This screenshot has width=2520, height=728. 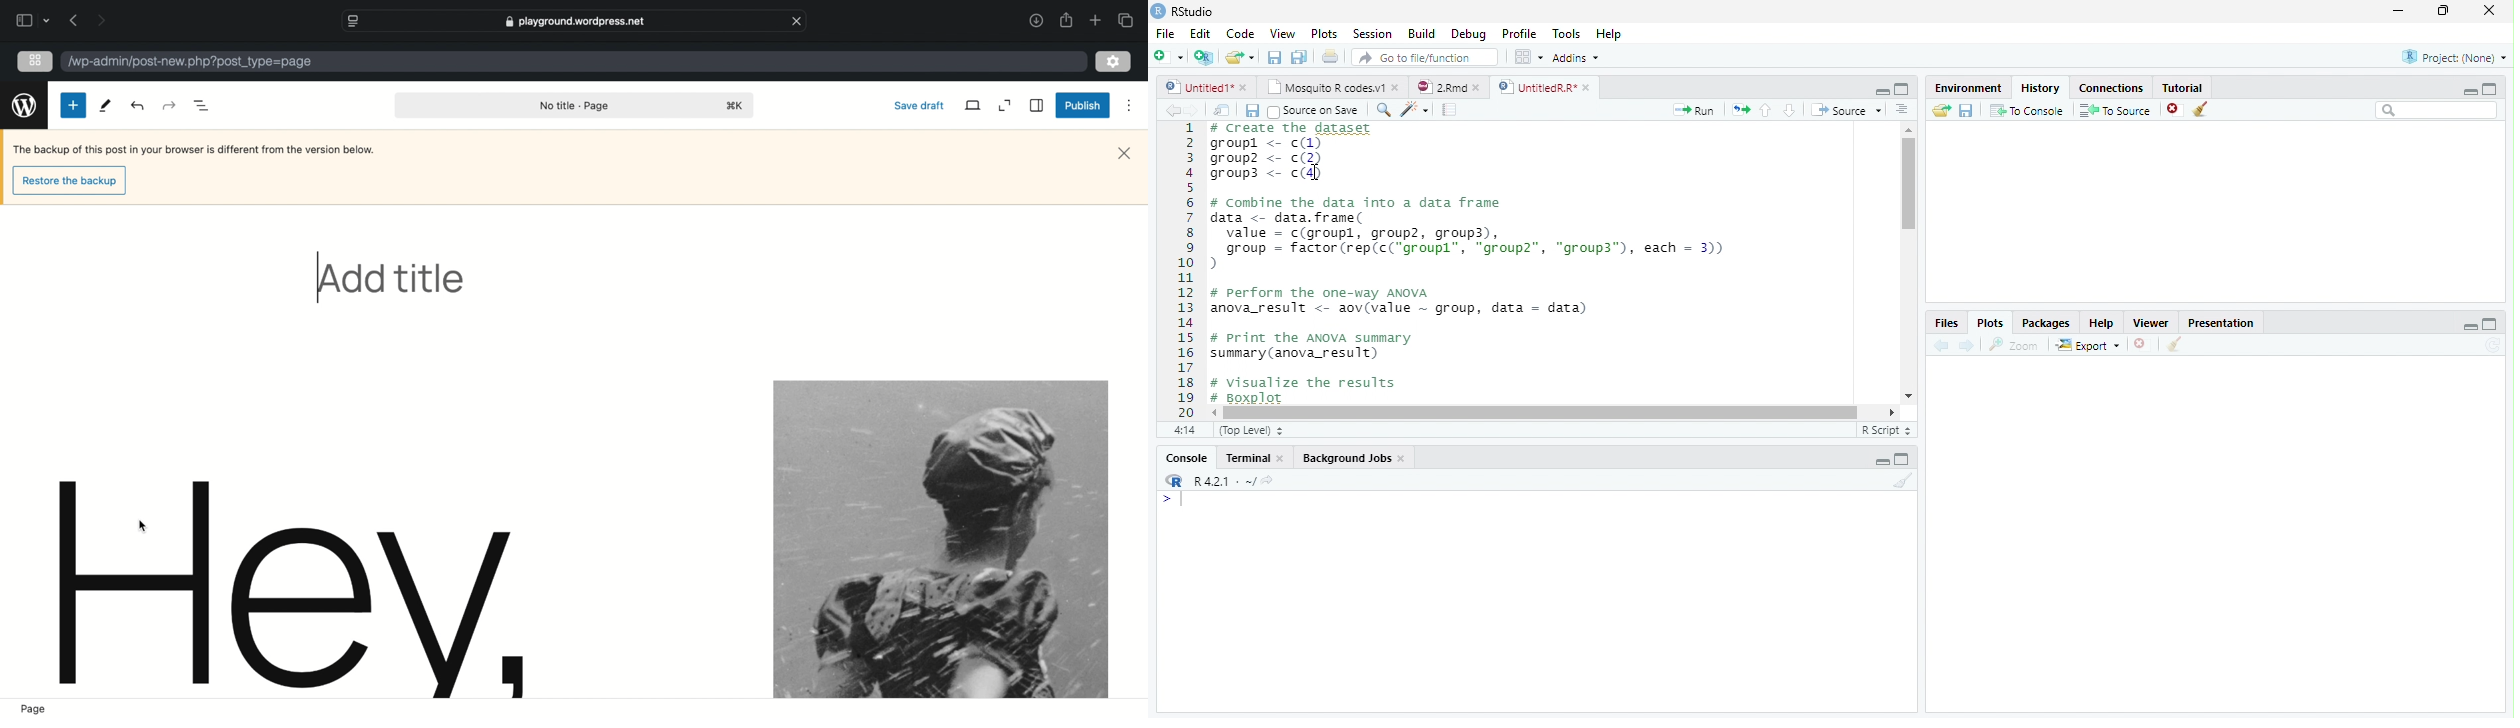 What do you see at coordinates (1989, 323) in the screenshot?
I see `Plots` at bounding box center [1989, 323].